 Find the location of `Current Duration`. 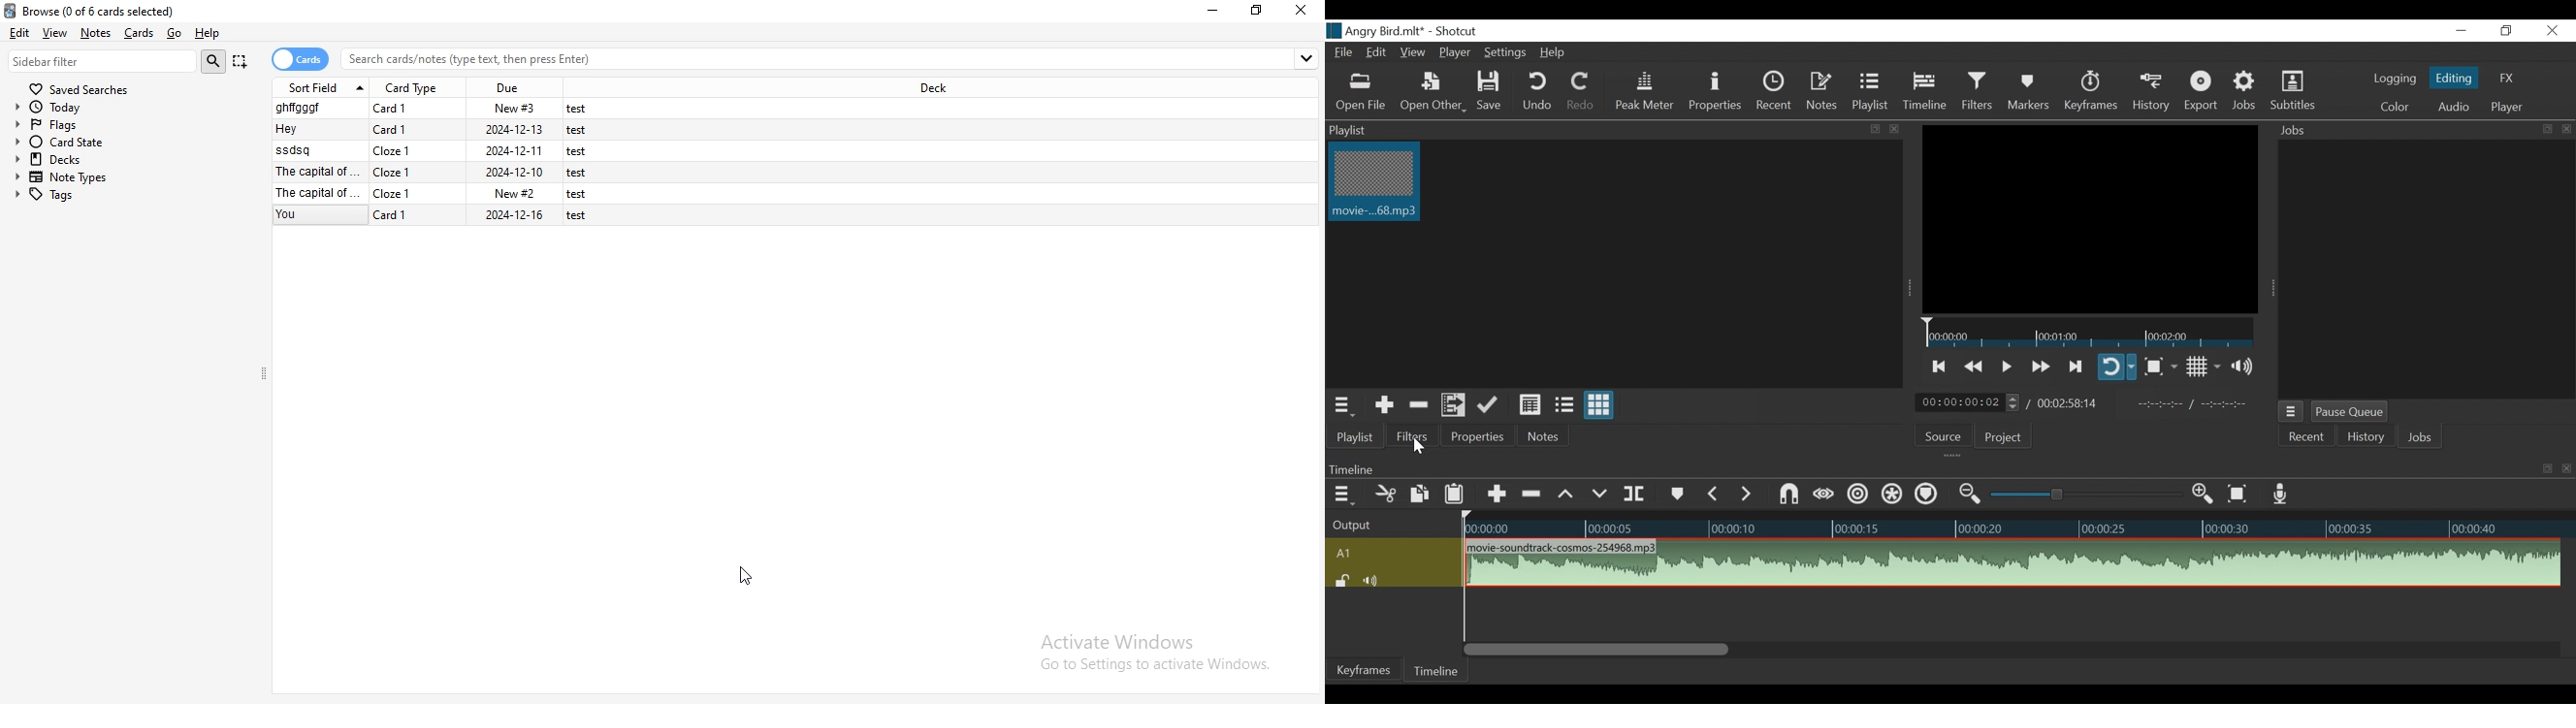

Current Duration is located at coordinates (1968, 402).